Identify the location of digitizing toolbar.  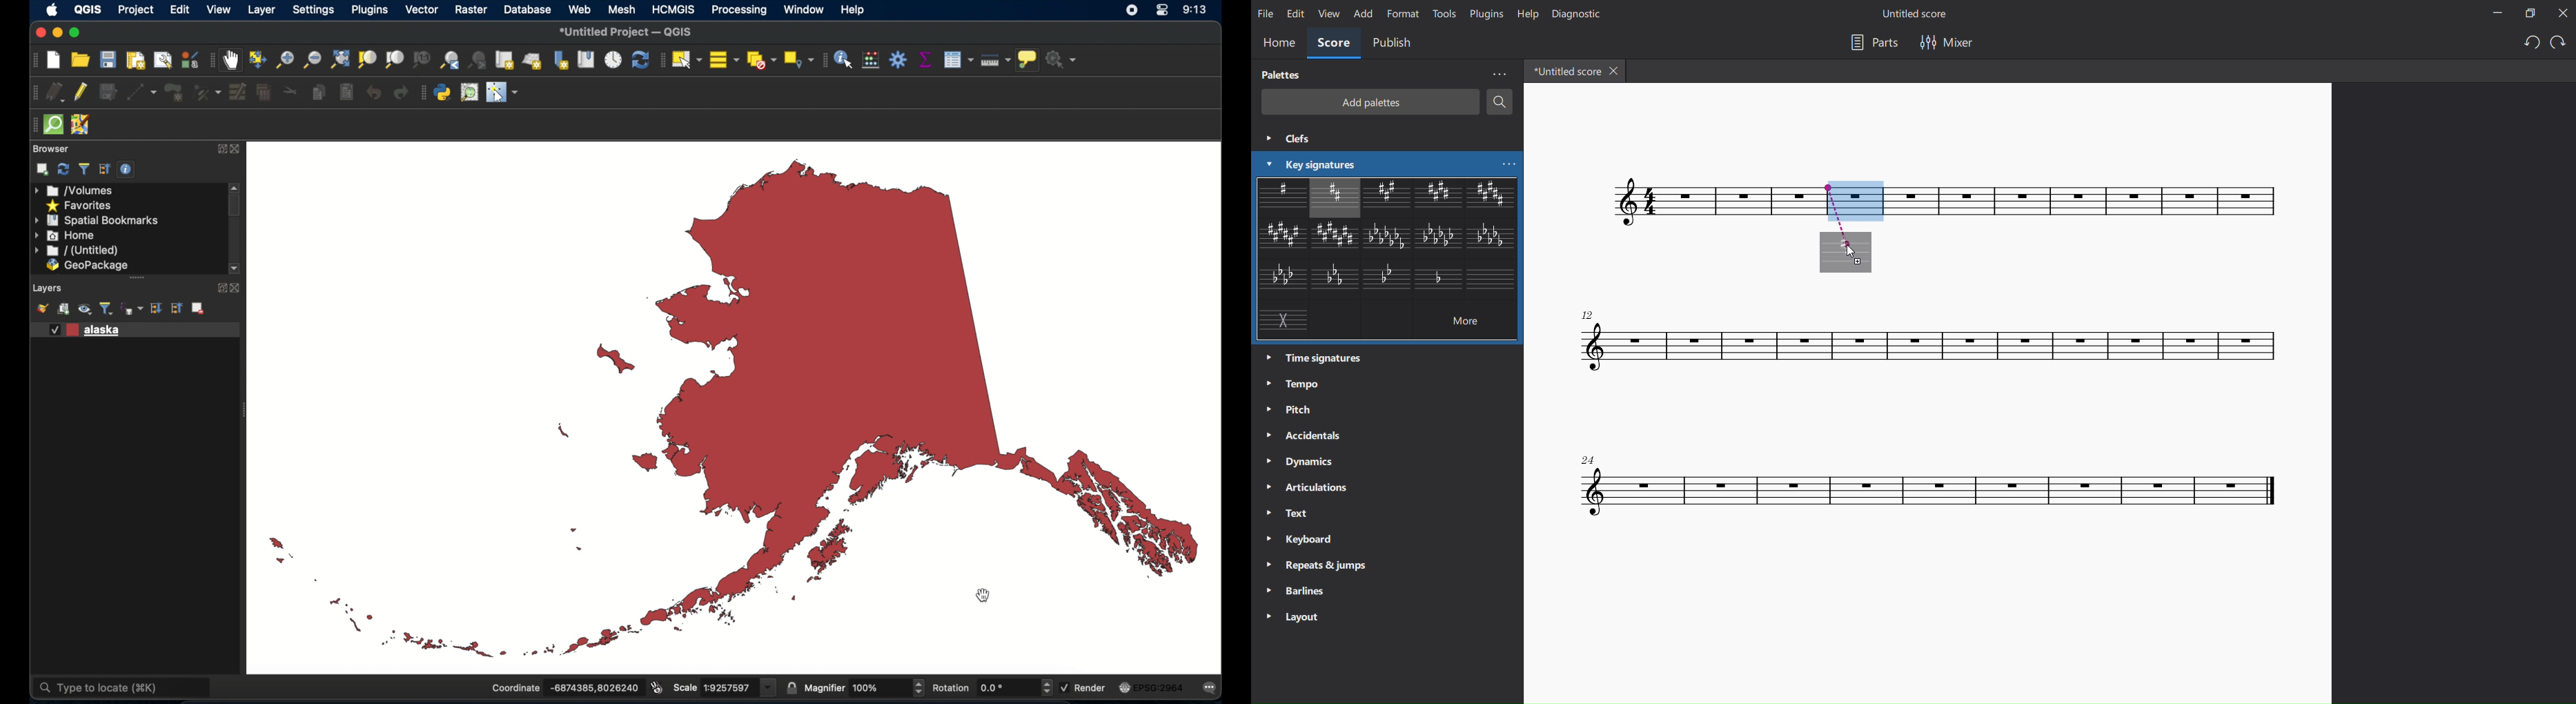
(31, 92).